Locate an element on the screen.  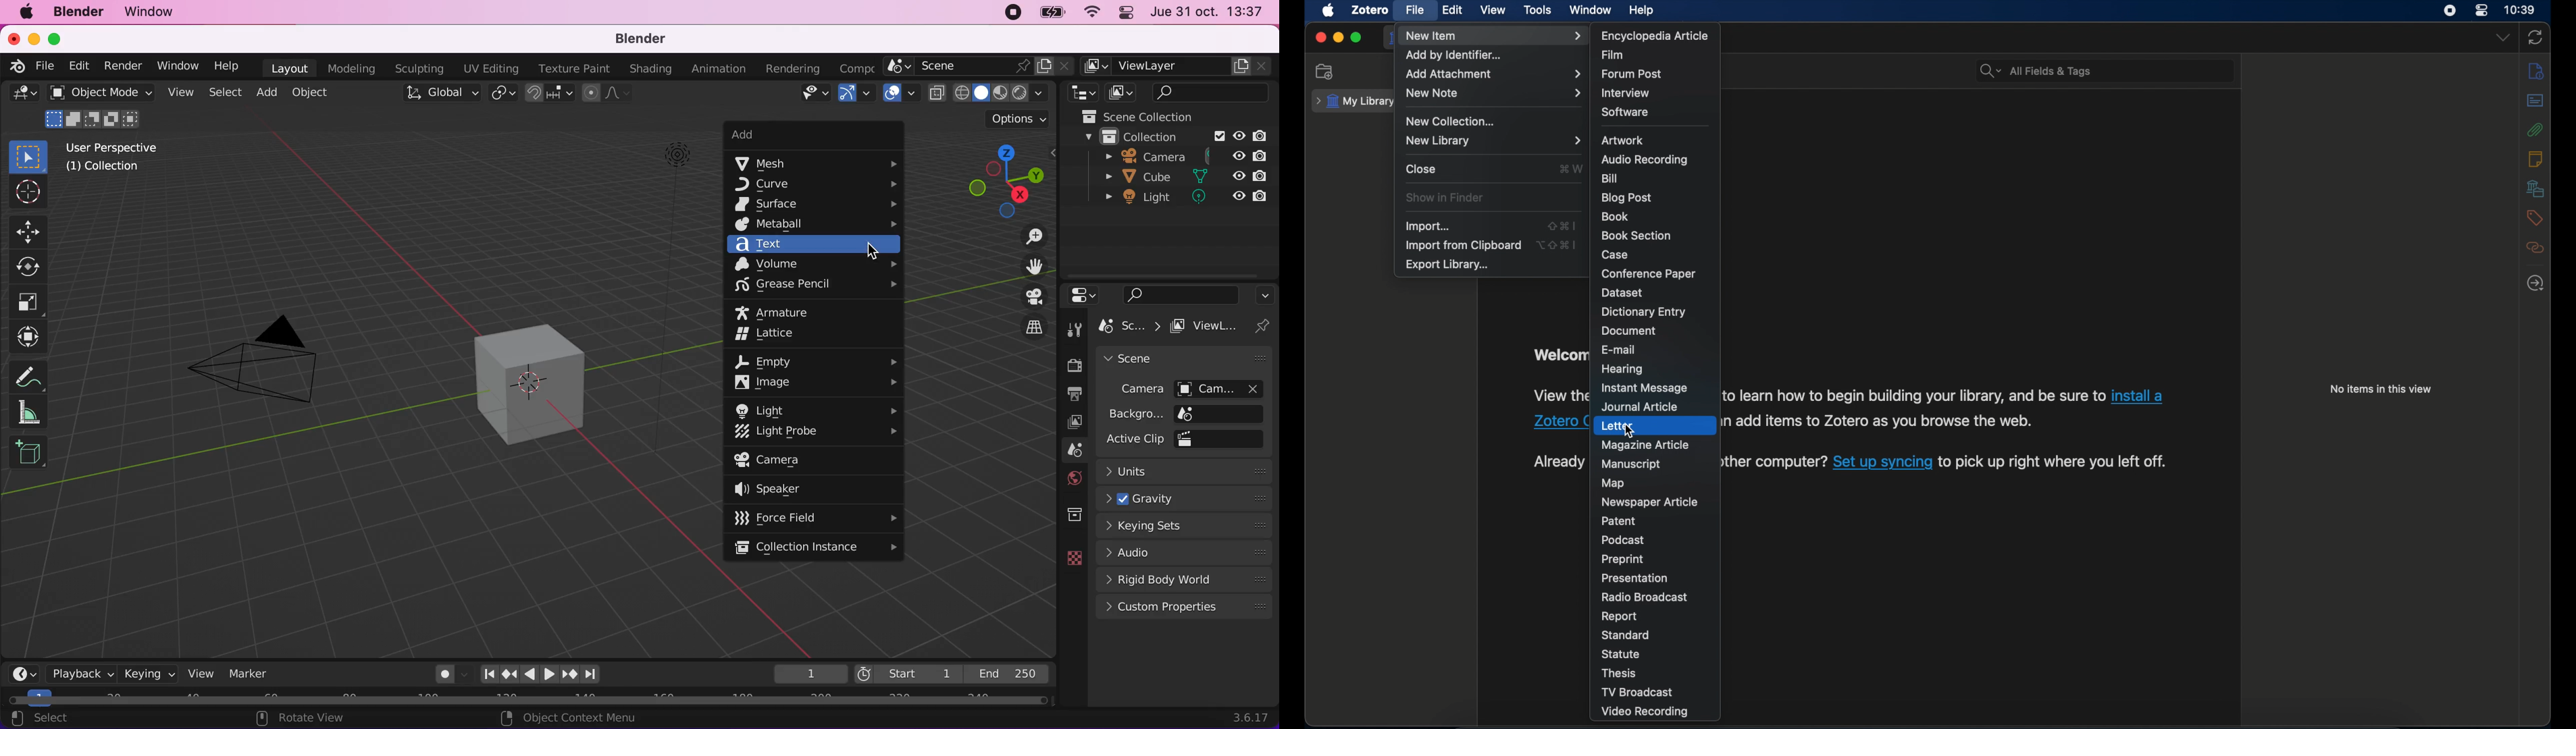
view is located at coordinates (200, 674).